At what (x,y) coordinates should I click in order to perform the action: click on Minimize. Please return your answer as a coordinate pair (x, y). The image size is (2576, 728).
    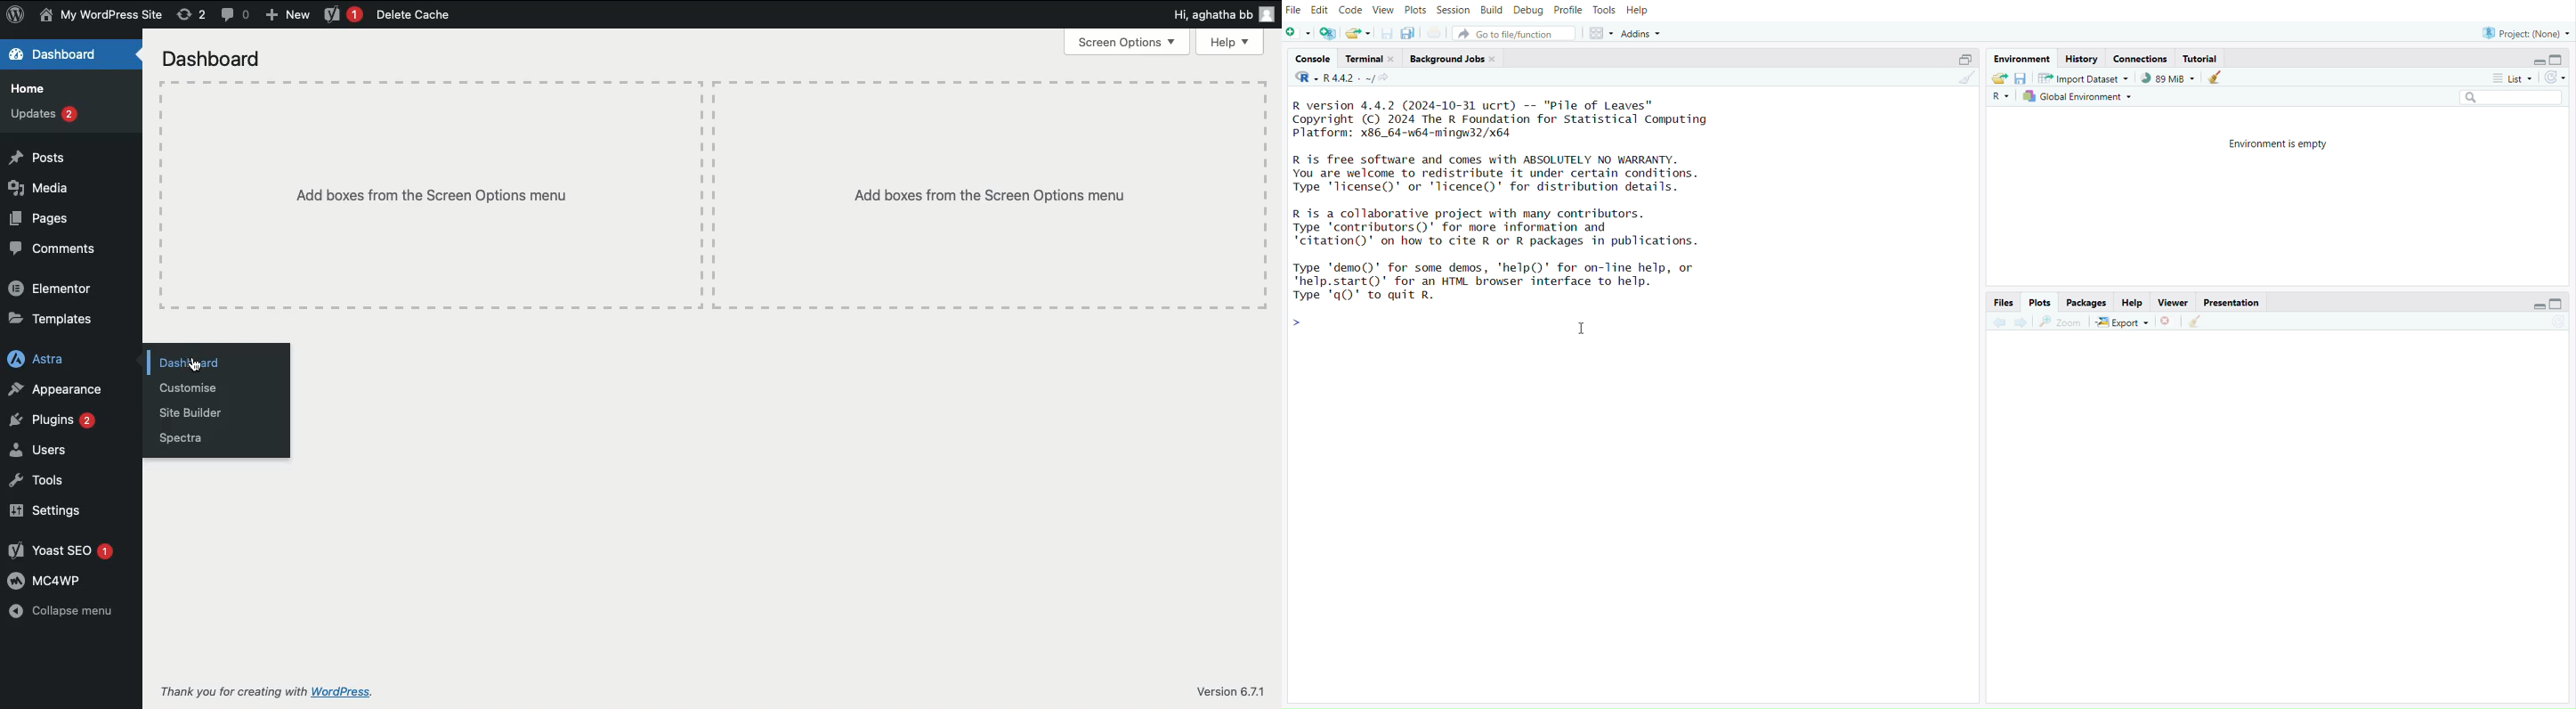
    Looking at the image, I should click on (2540, 305).